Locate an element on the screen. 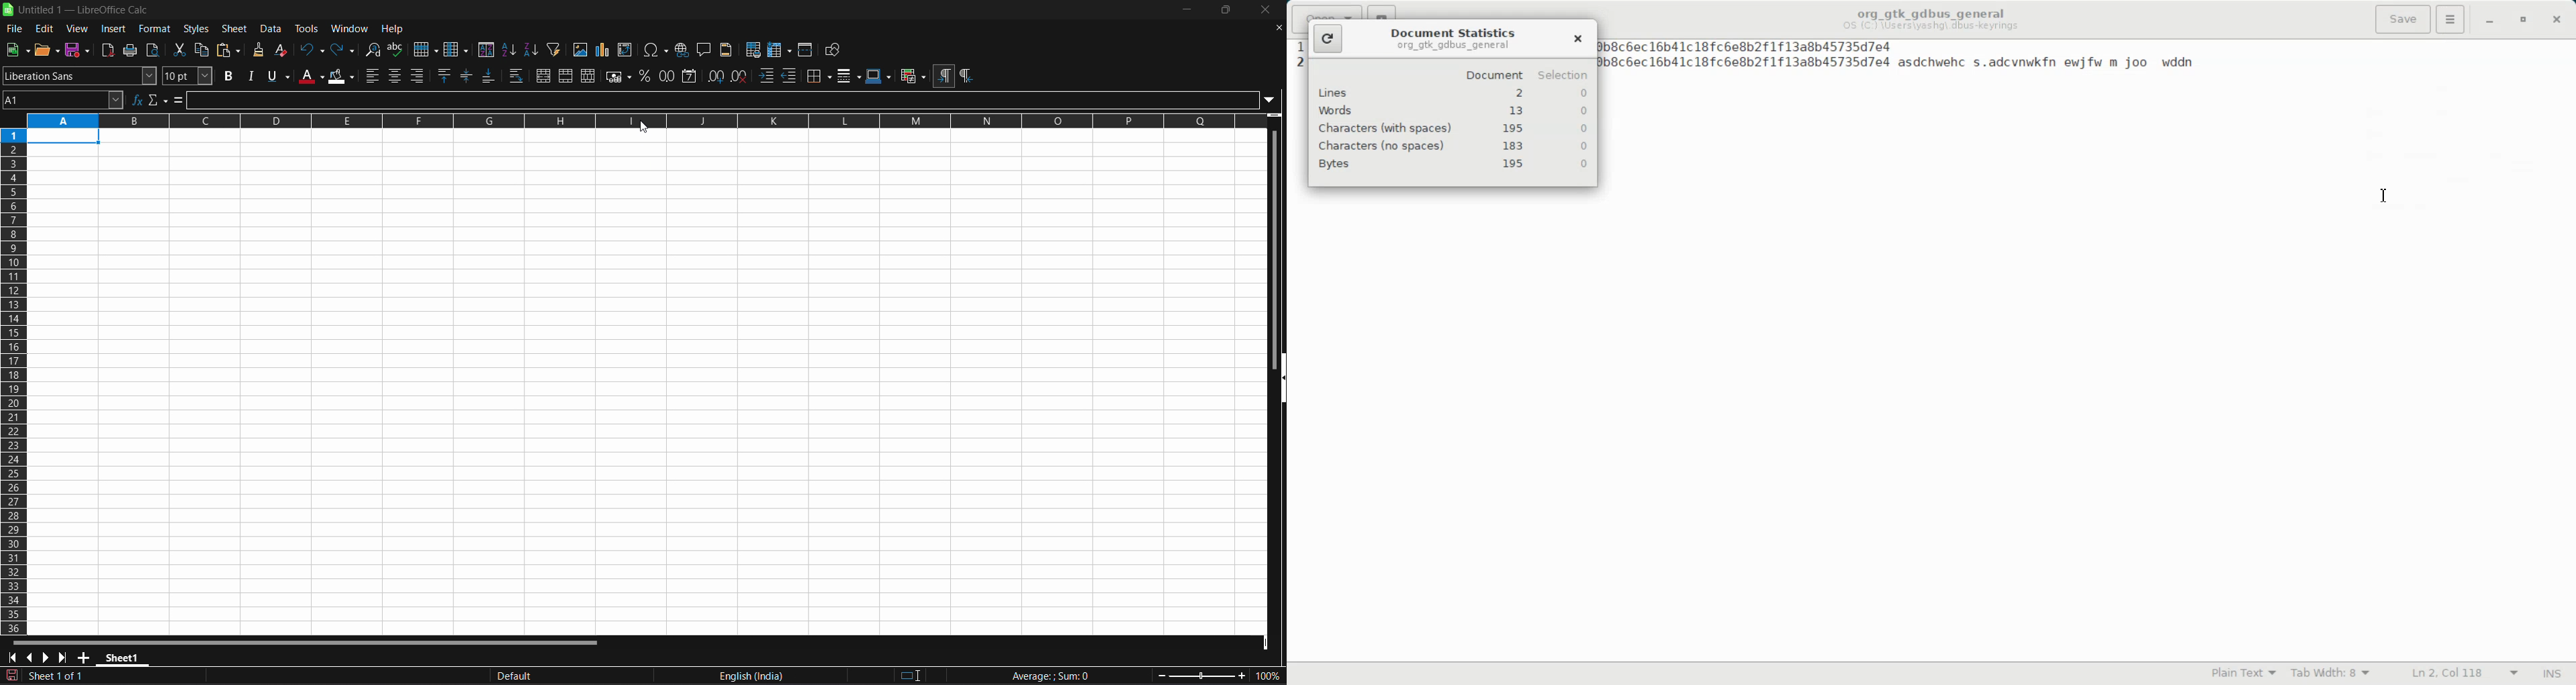 The width and height of the screenshot is (2576, 700). file is located at coordinates (15, 29).